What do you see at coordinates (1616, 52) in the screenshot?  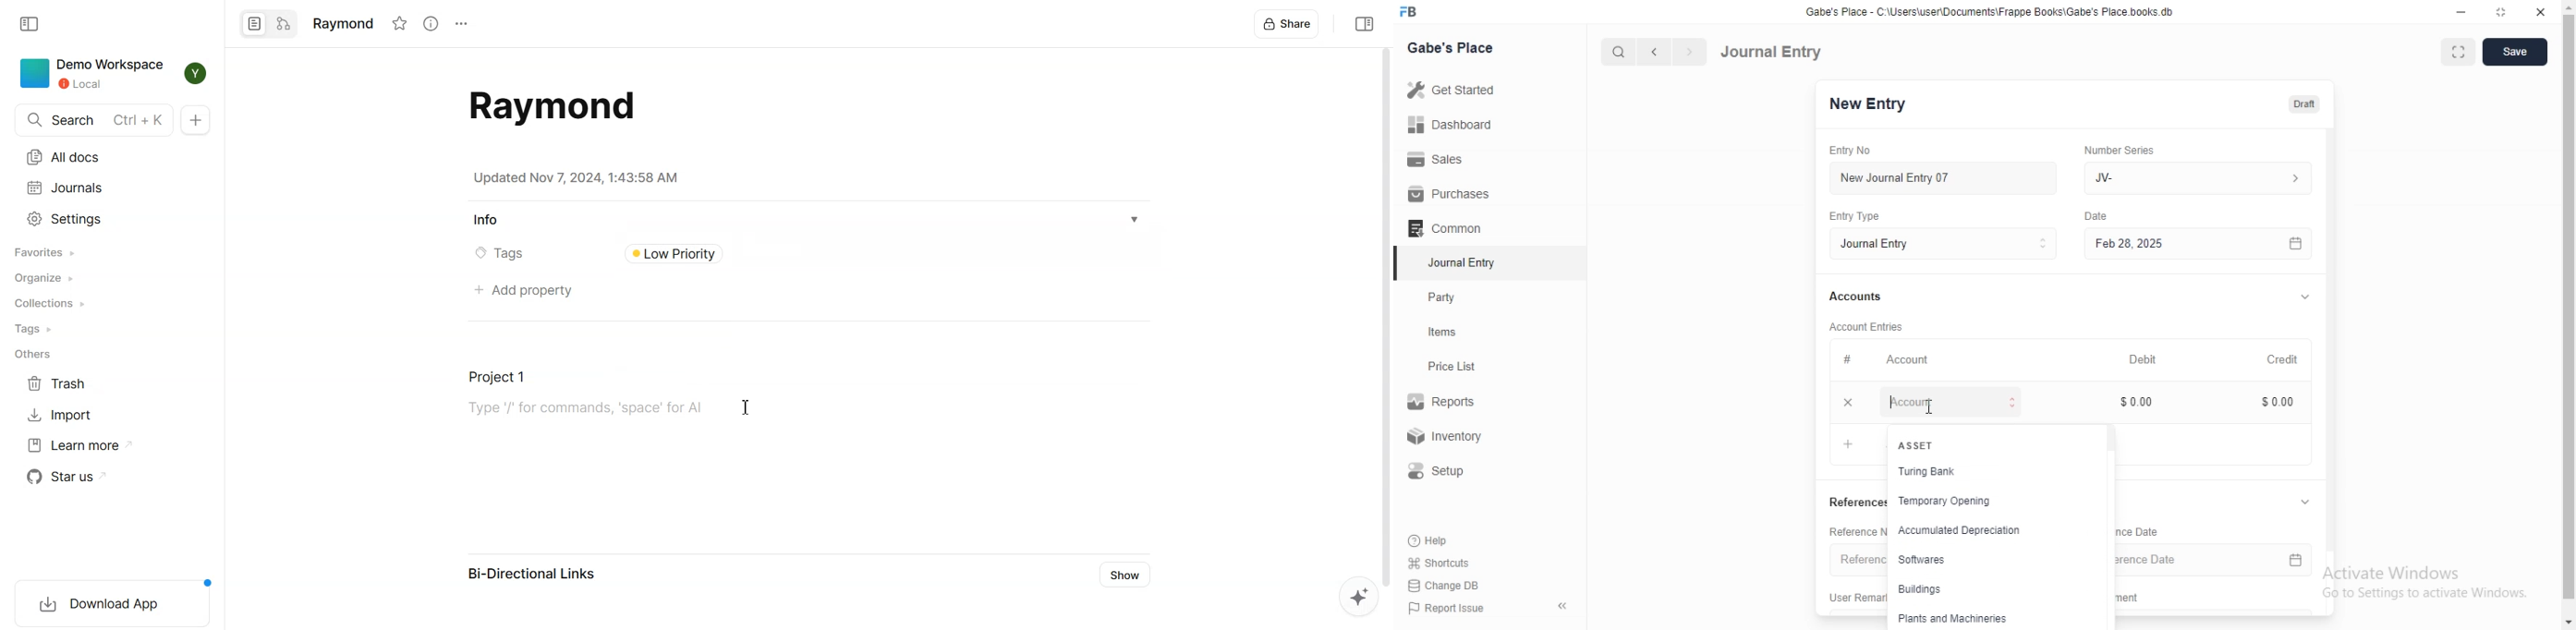 I see `search` at bounding box center [1616, 52].